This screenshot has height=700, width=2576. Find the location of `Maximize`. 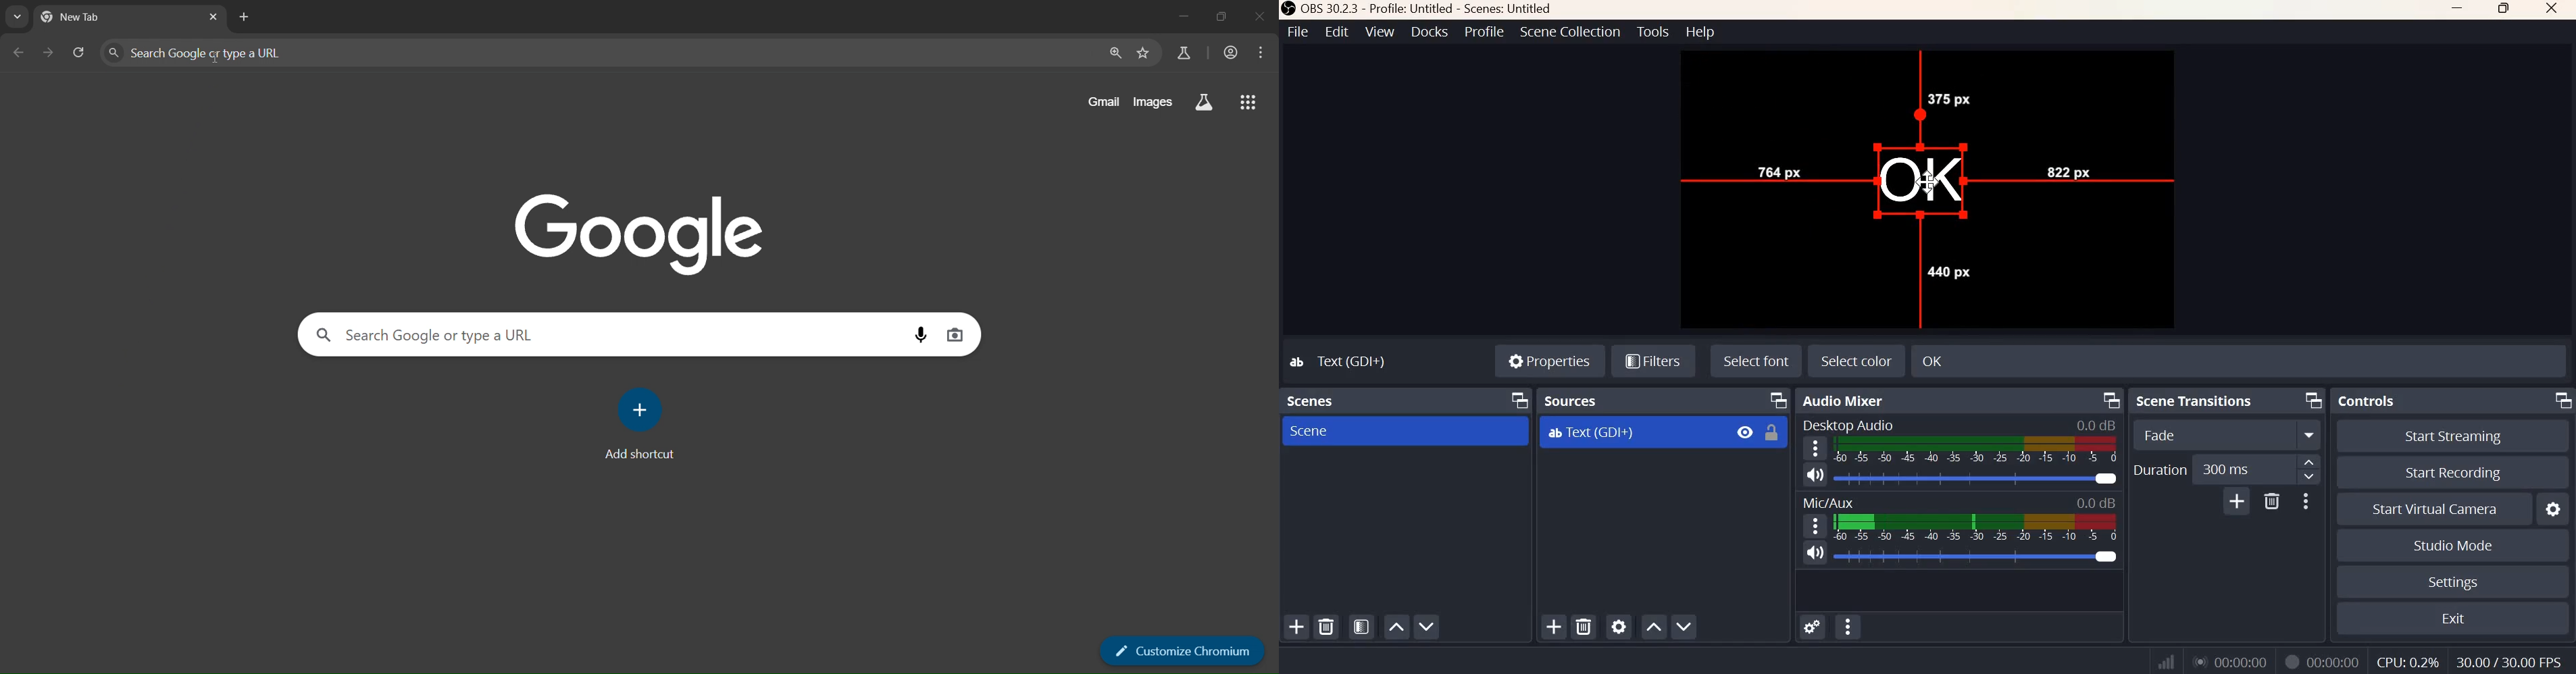

Maximize is located at coordinates (2505, 9).